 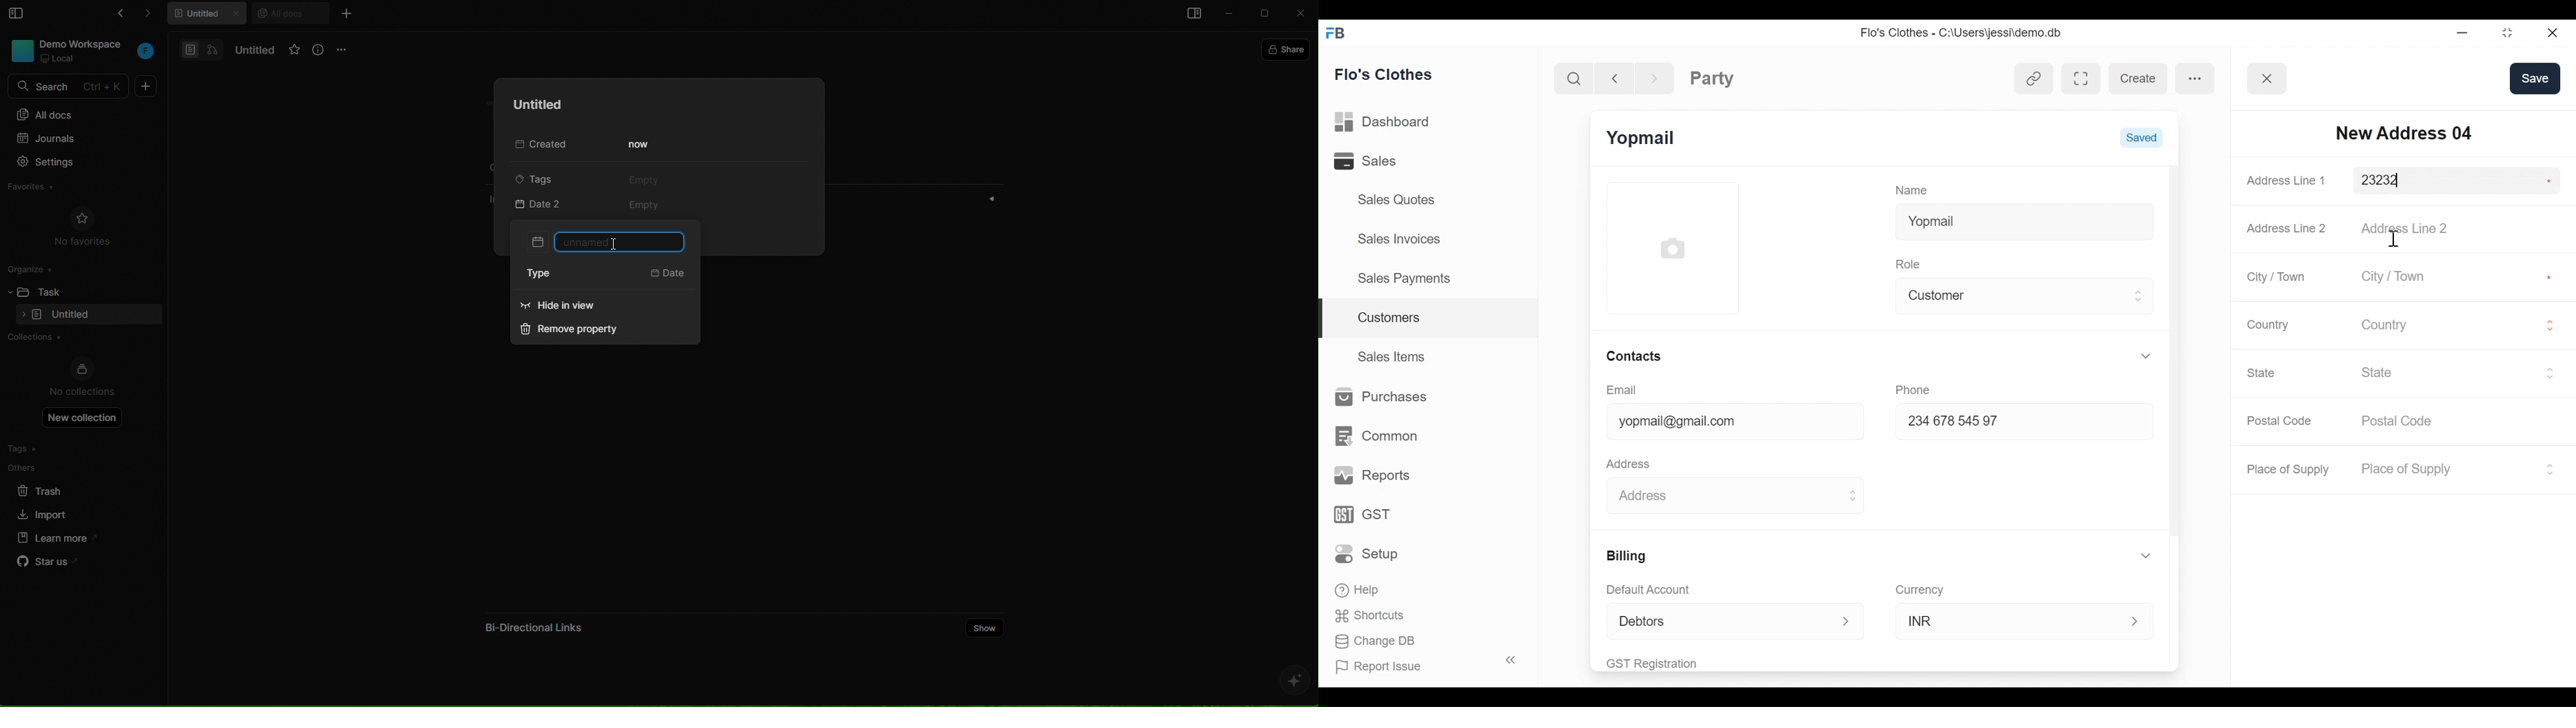 I want to click on Sales Items, so click(x=1393, y=355).